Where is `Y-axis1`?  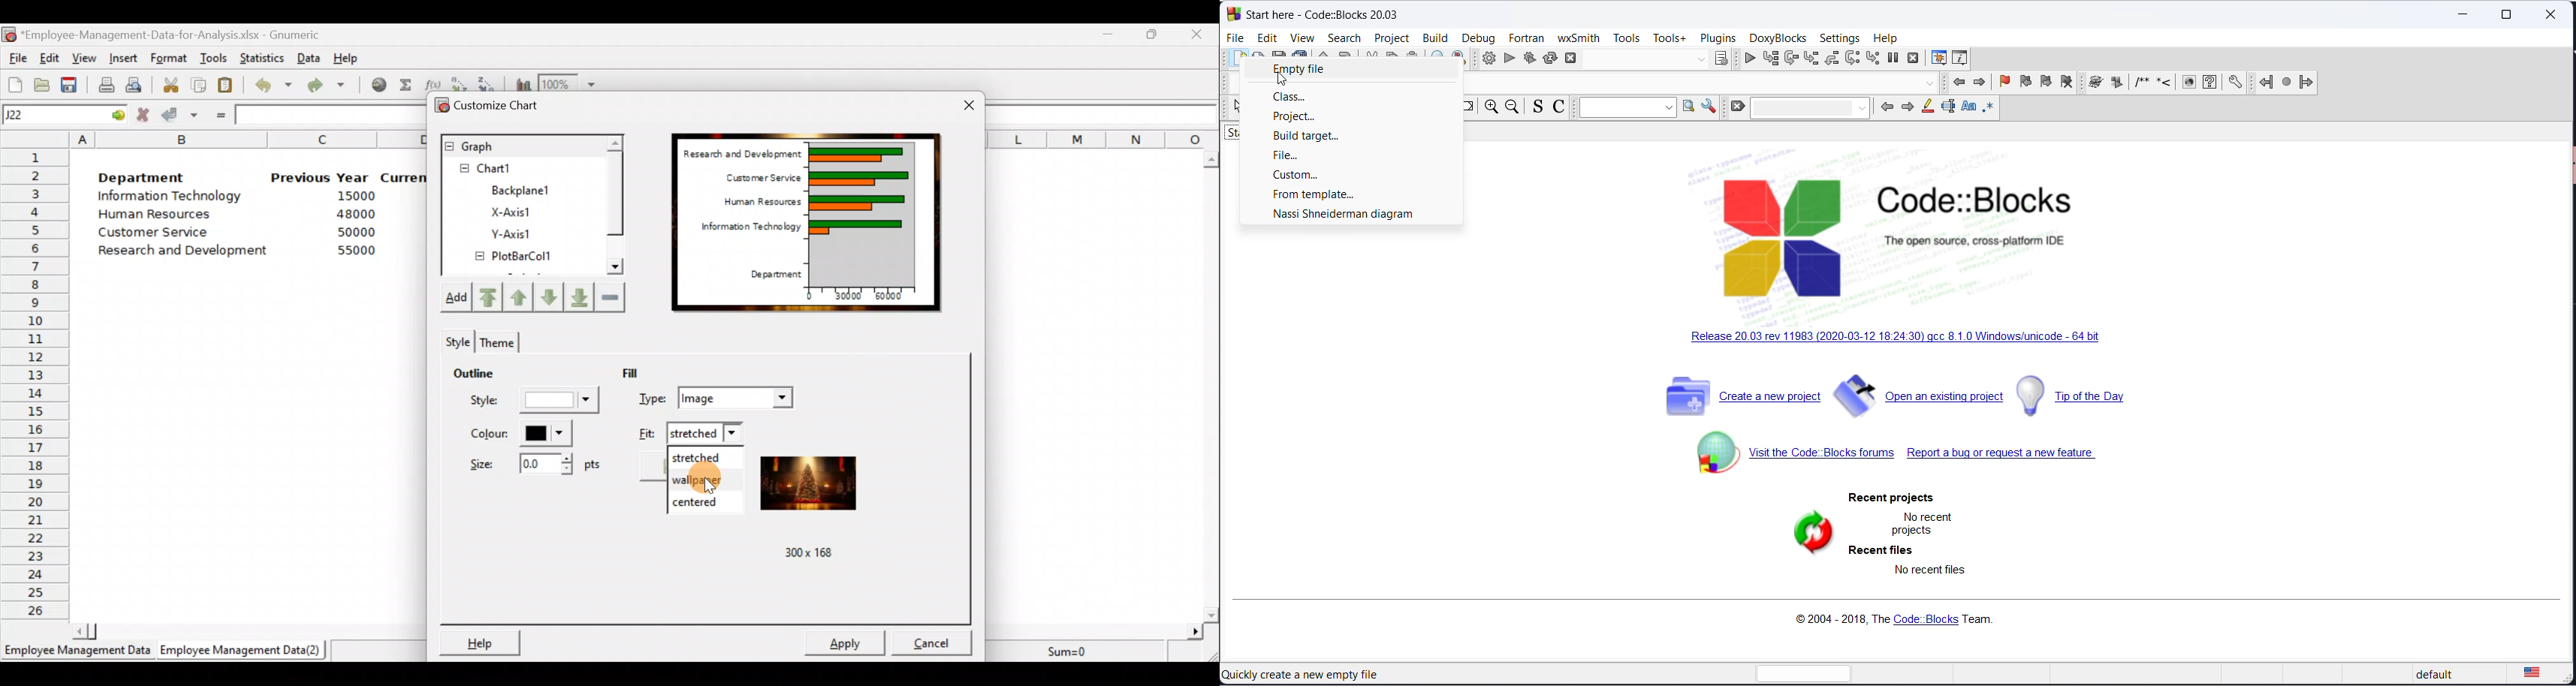
Y-axis1 is located at coordinates (510, 236).